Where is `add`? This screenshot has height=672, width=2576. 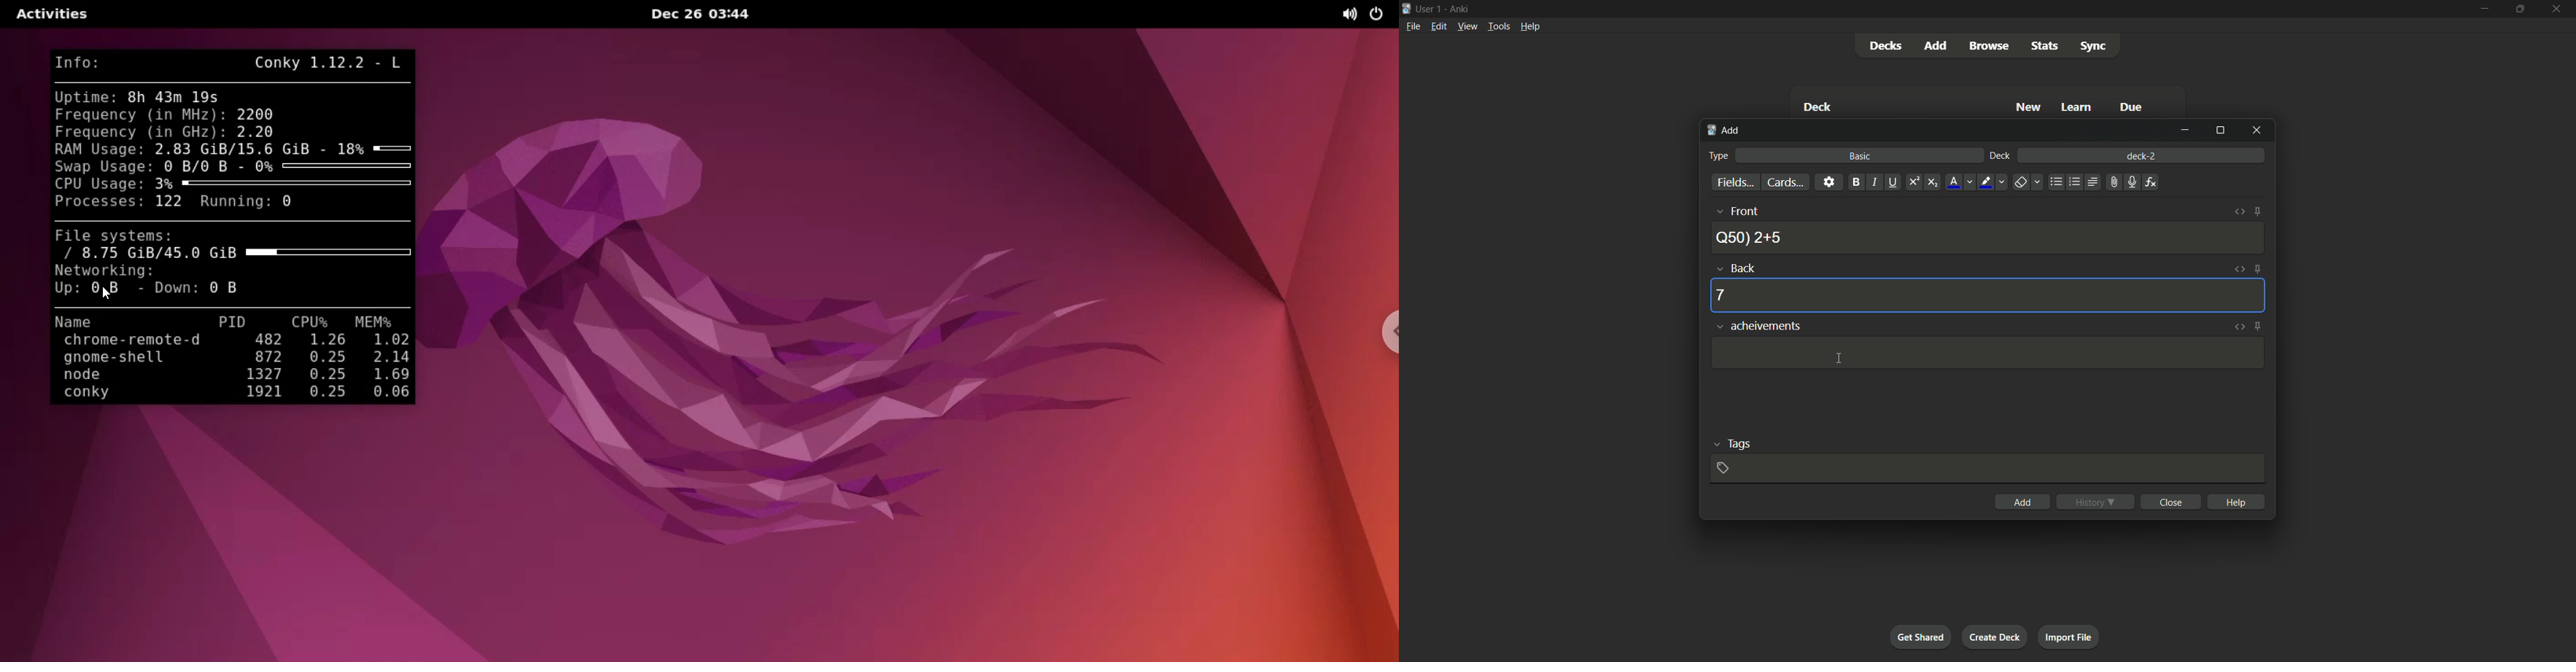 add is located at coordinates (1934, 45).